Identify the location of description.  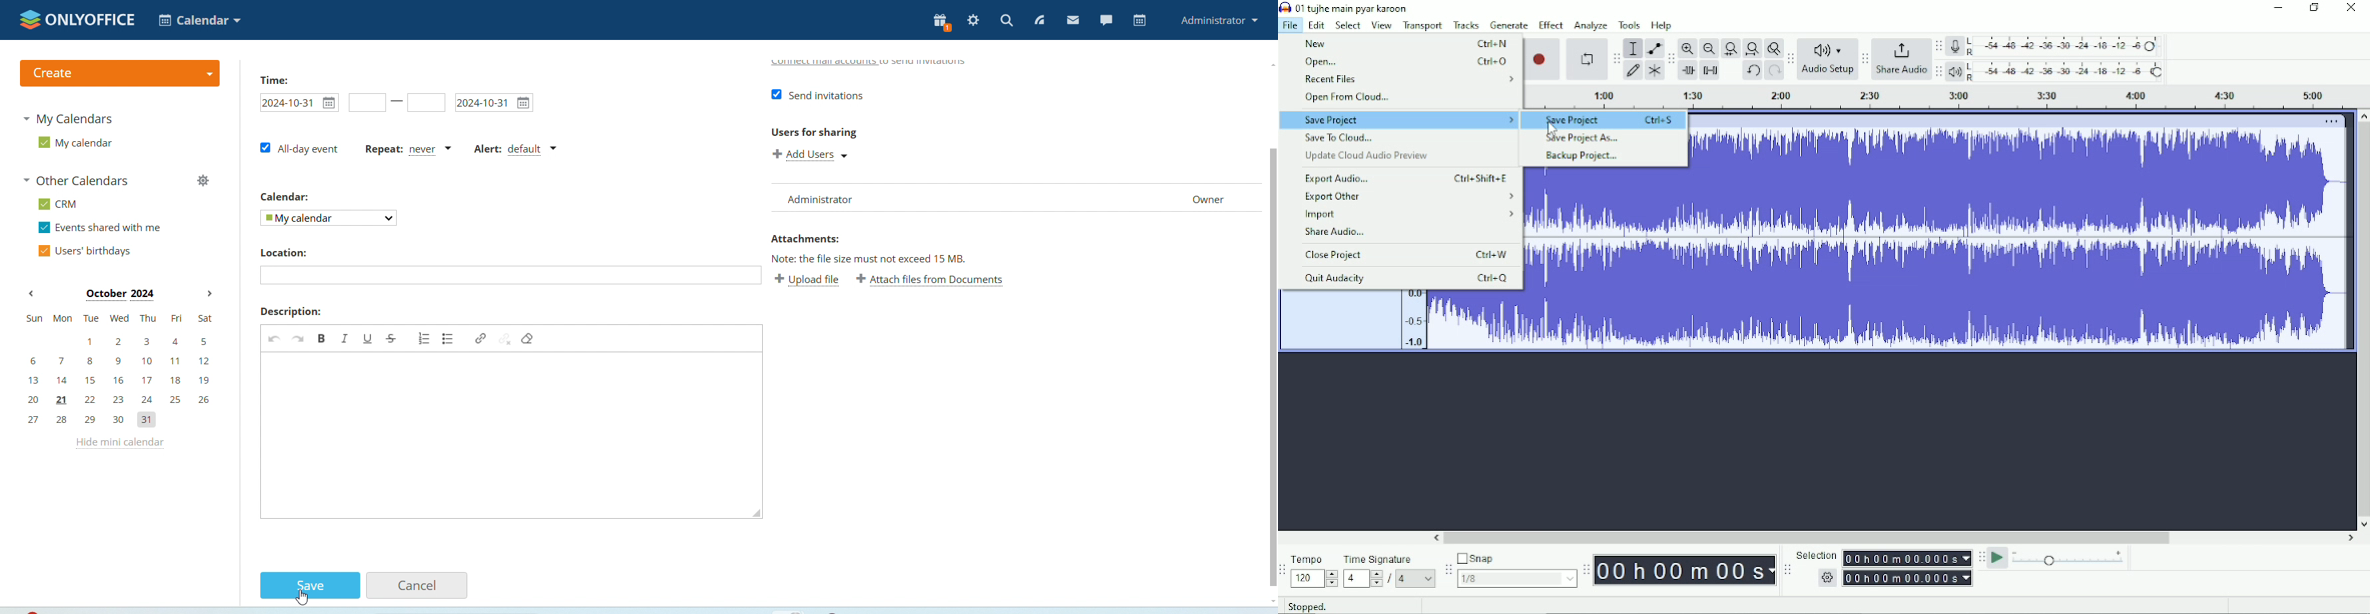
(290, 312).